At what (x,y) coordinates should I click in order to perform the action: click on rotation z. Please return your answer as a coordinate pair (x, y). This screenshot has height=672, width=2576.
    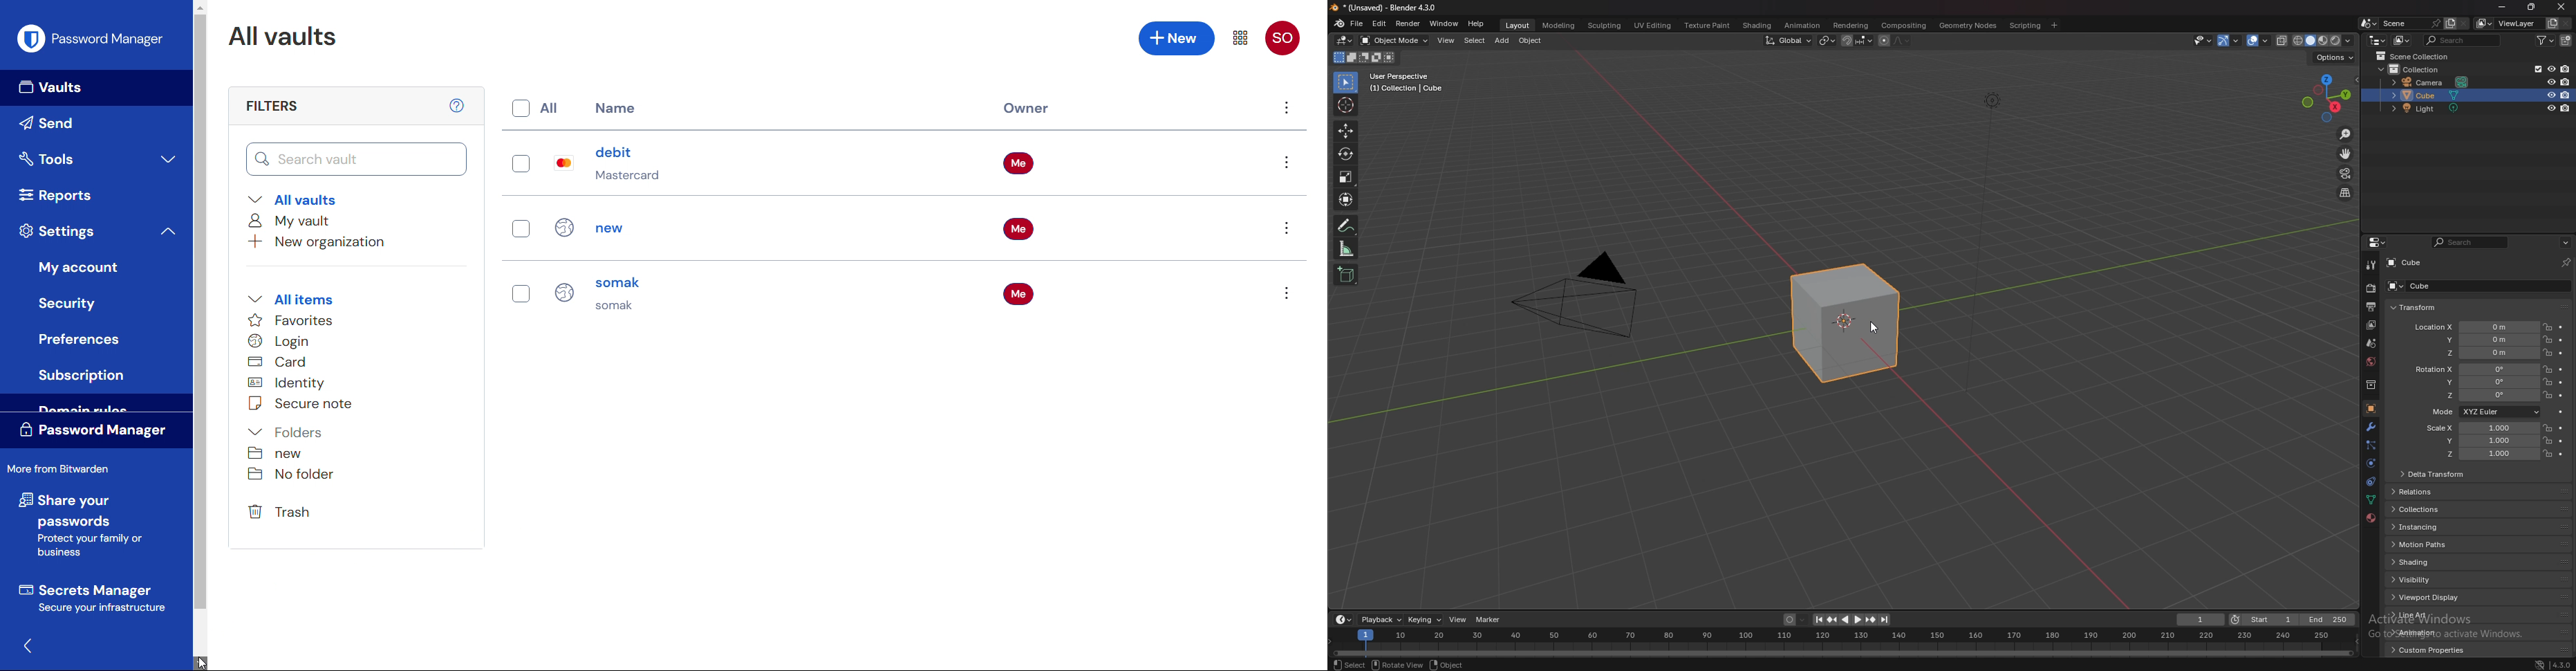
    Looking at the image, I should click on (2475, 395).